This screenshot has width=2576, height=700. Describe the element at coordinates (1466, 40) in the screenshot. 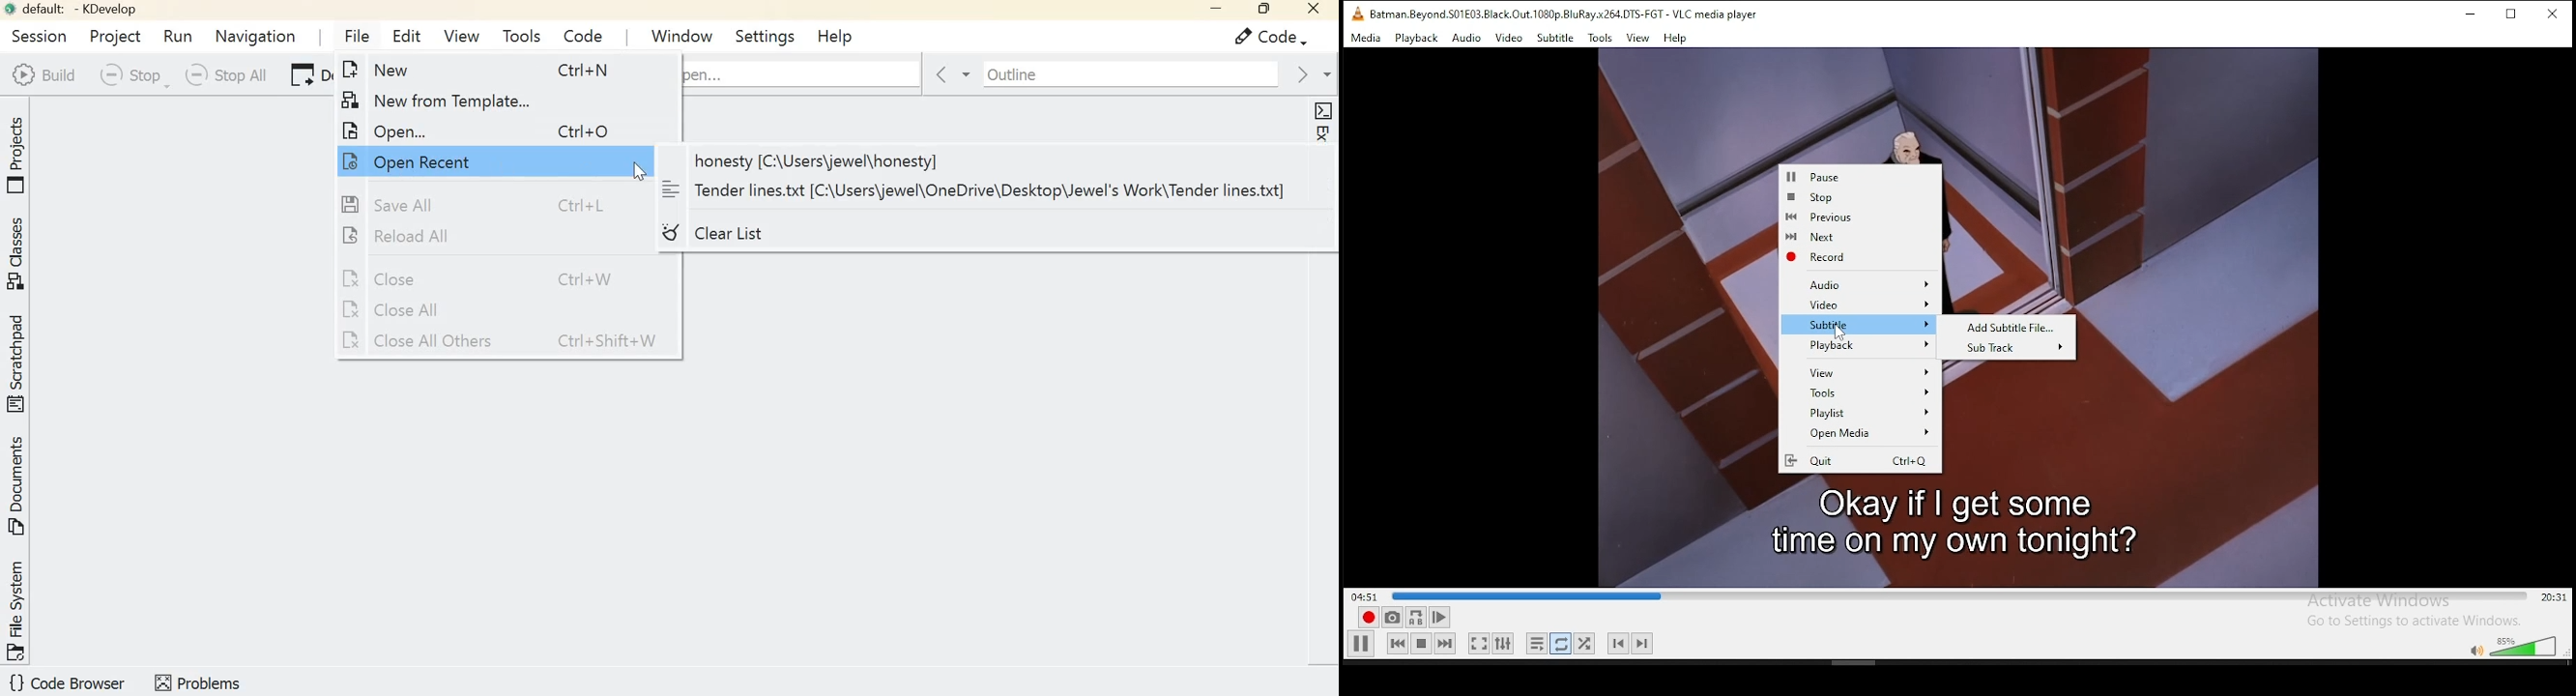

I see `Audio` at that location.